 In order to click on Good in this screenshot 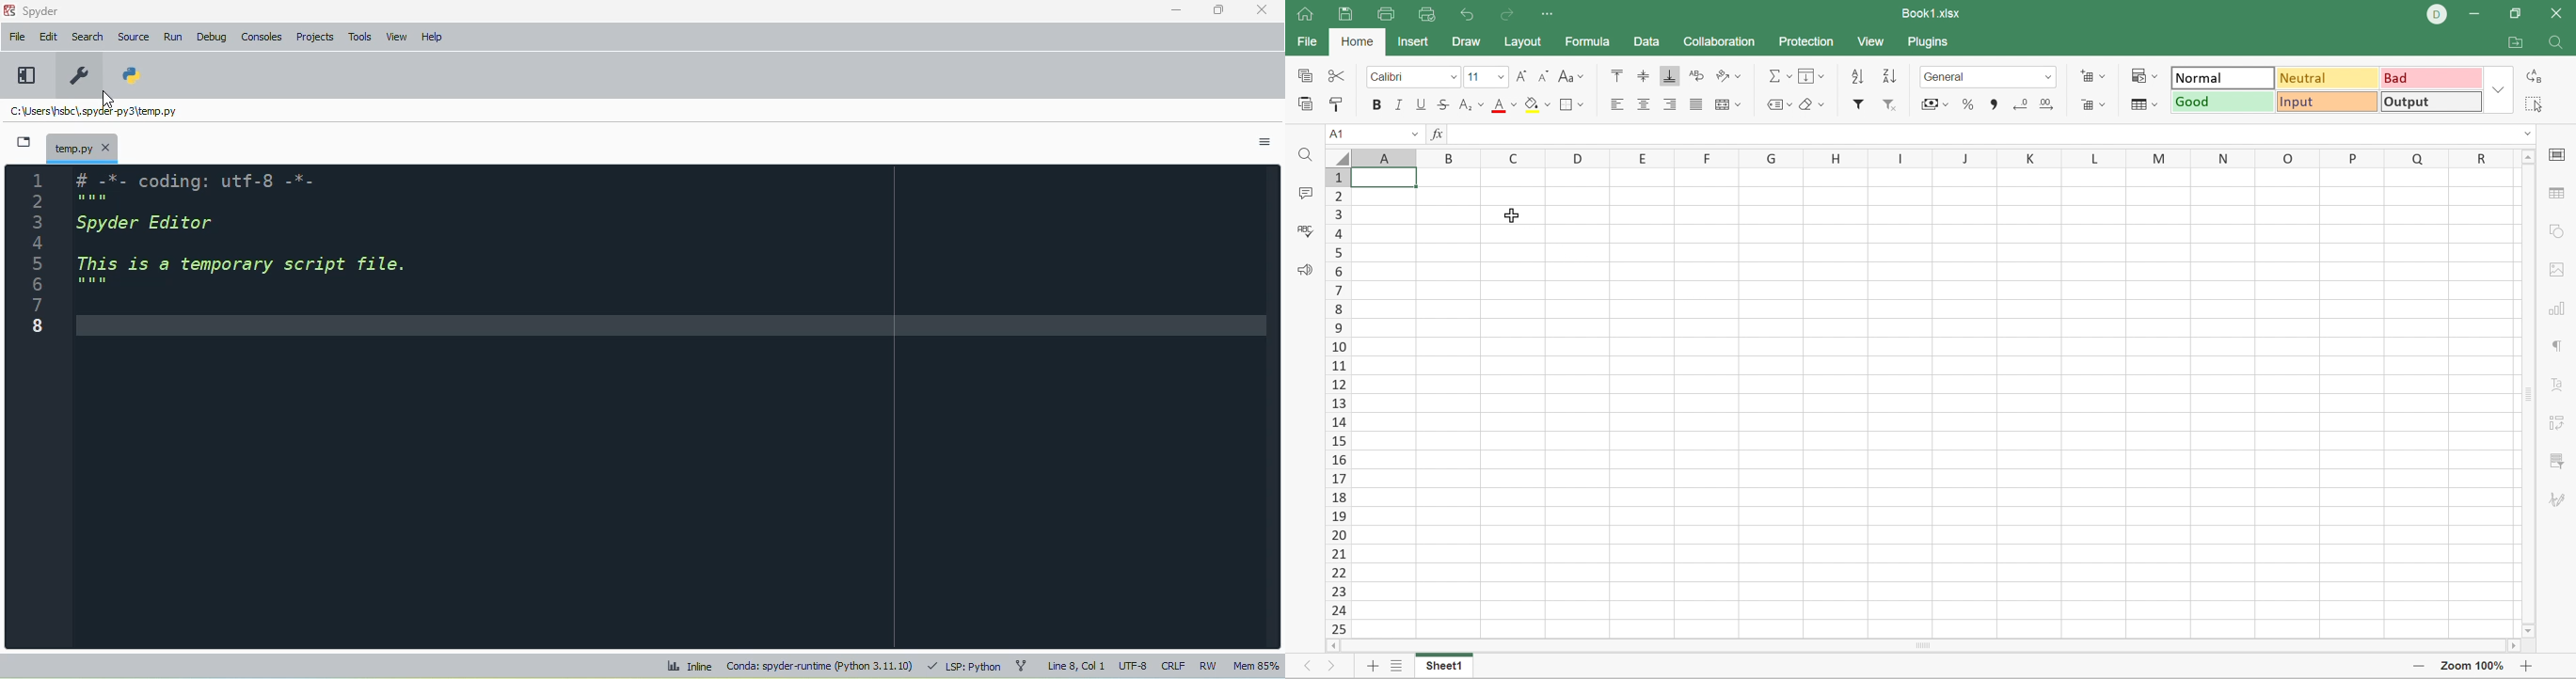, I will do `click(2221, 103)`.